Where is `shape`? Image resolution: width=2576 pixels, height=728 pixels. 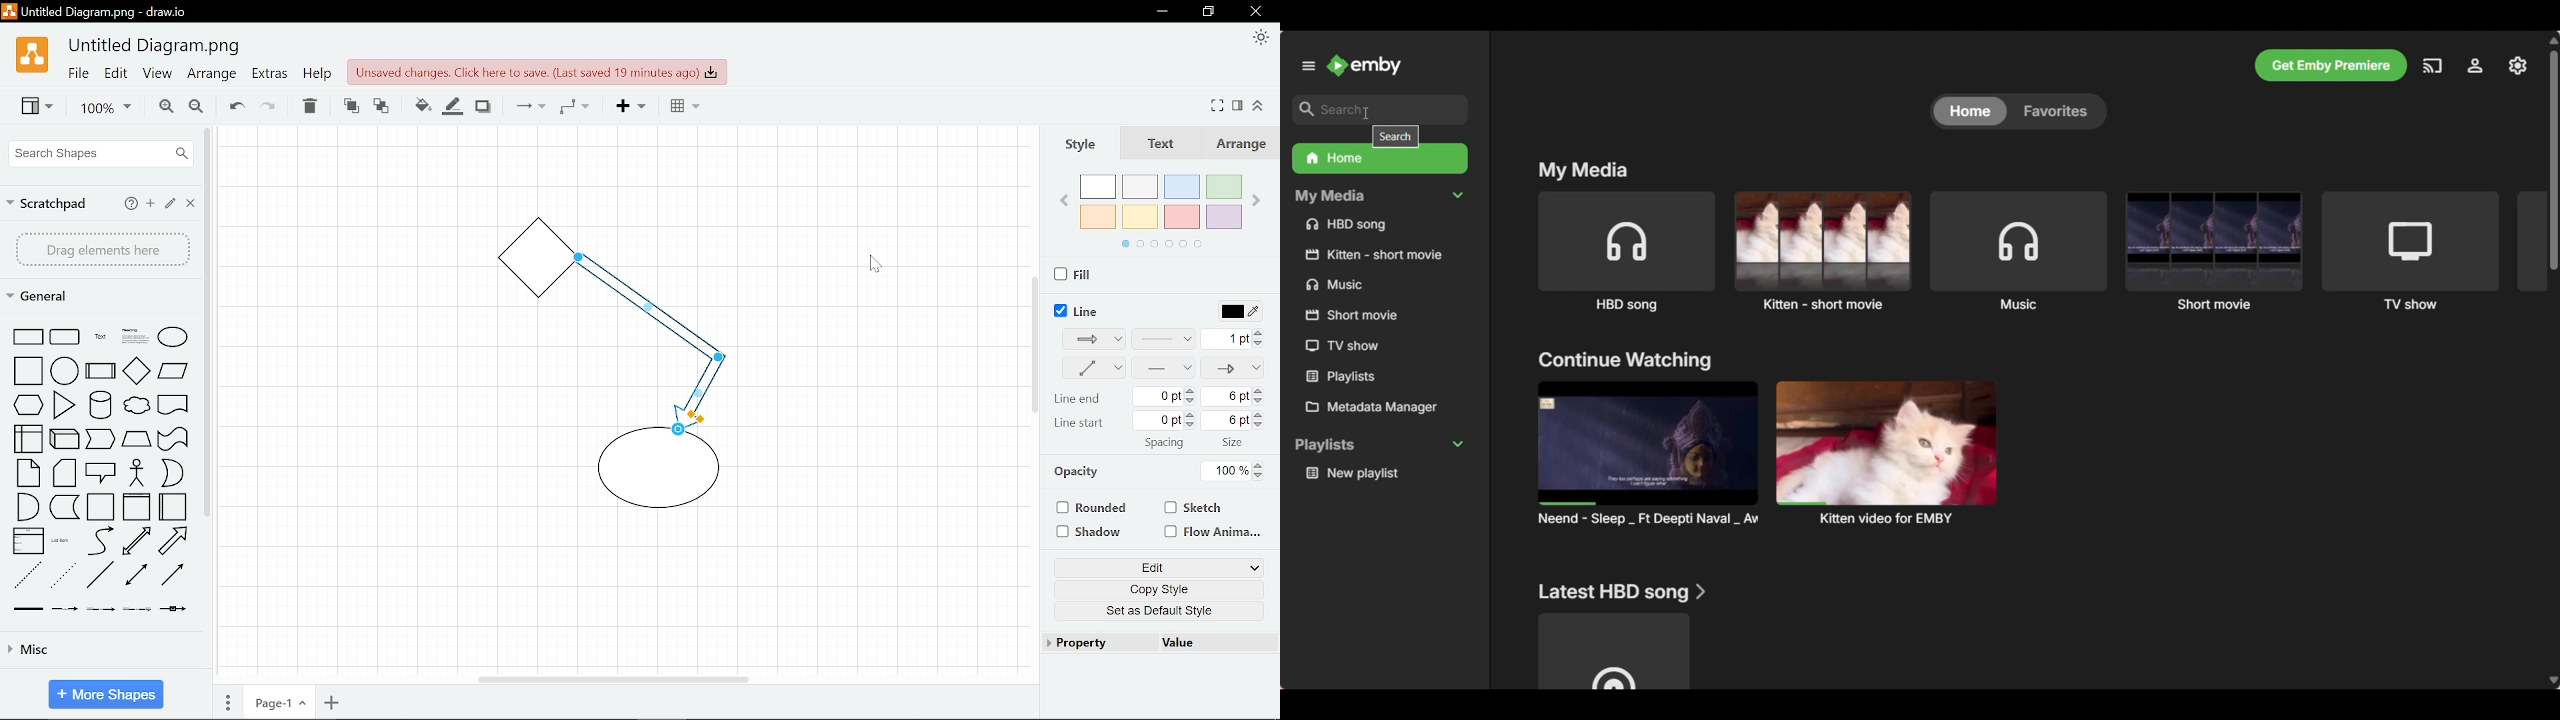
shape is located at coordinates (173, 373).